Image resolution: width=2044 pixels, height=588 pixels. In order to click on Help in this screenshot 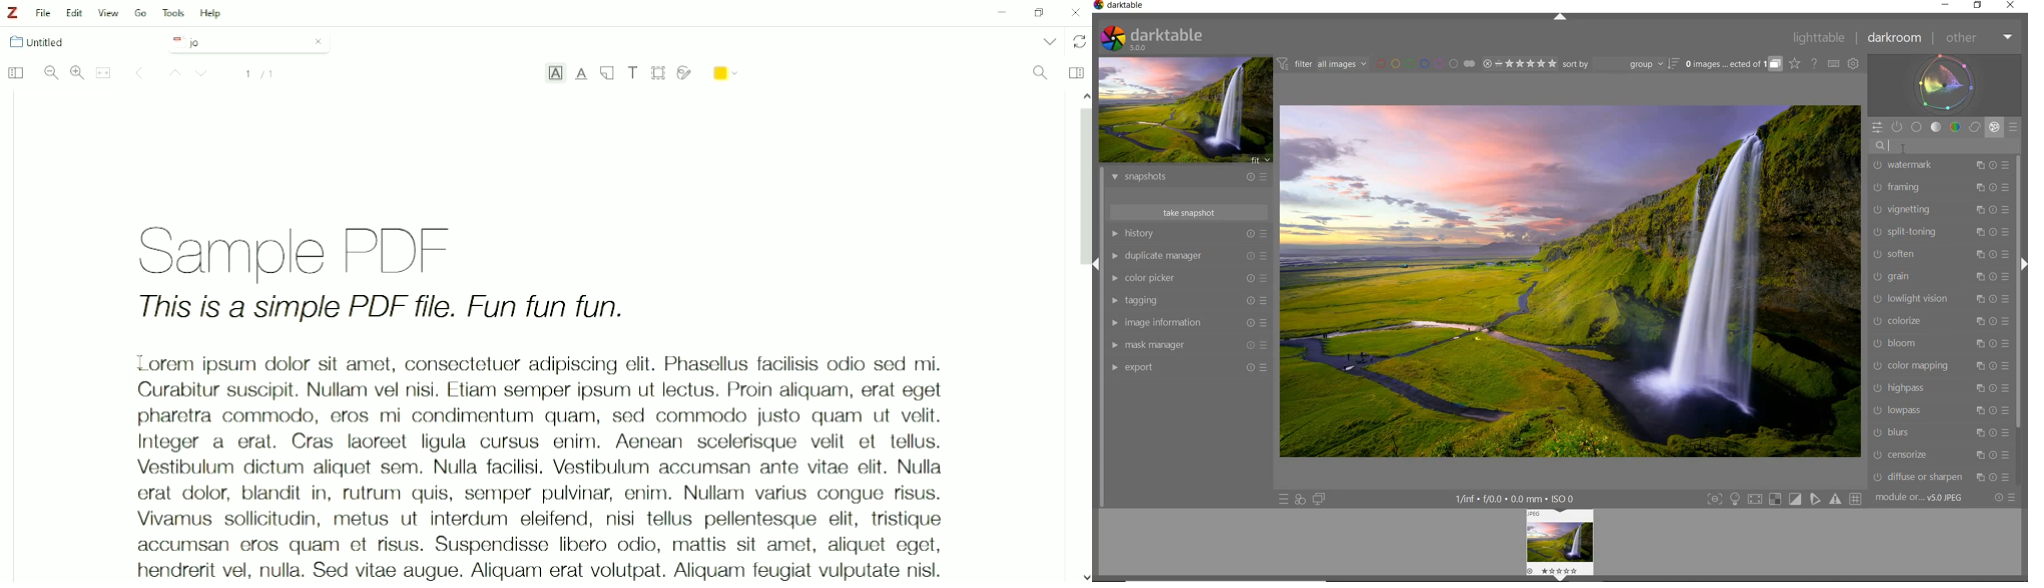, I will do `click(212, 14)`.